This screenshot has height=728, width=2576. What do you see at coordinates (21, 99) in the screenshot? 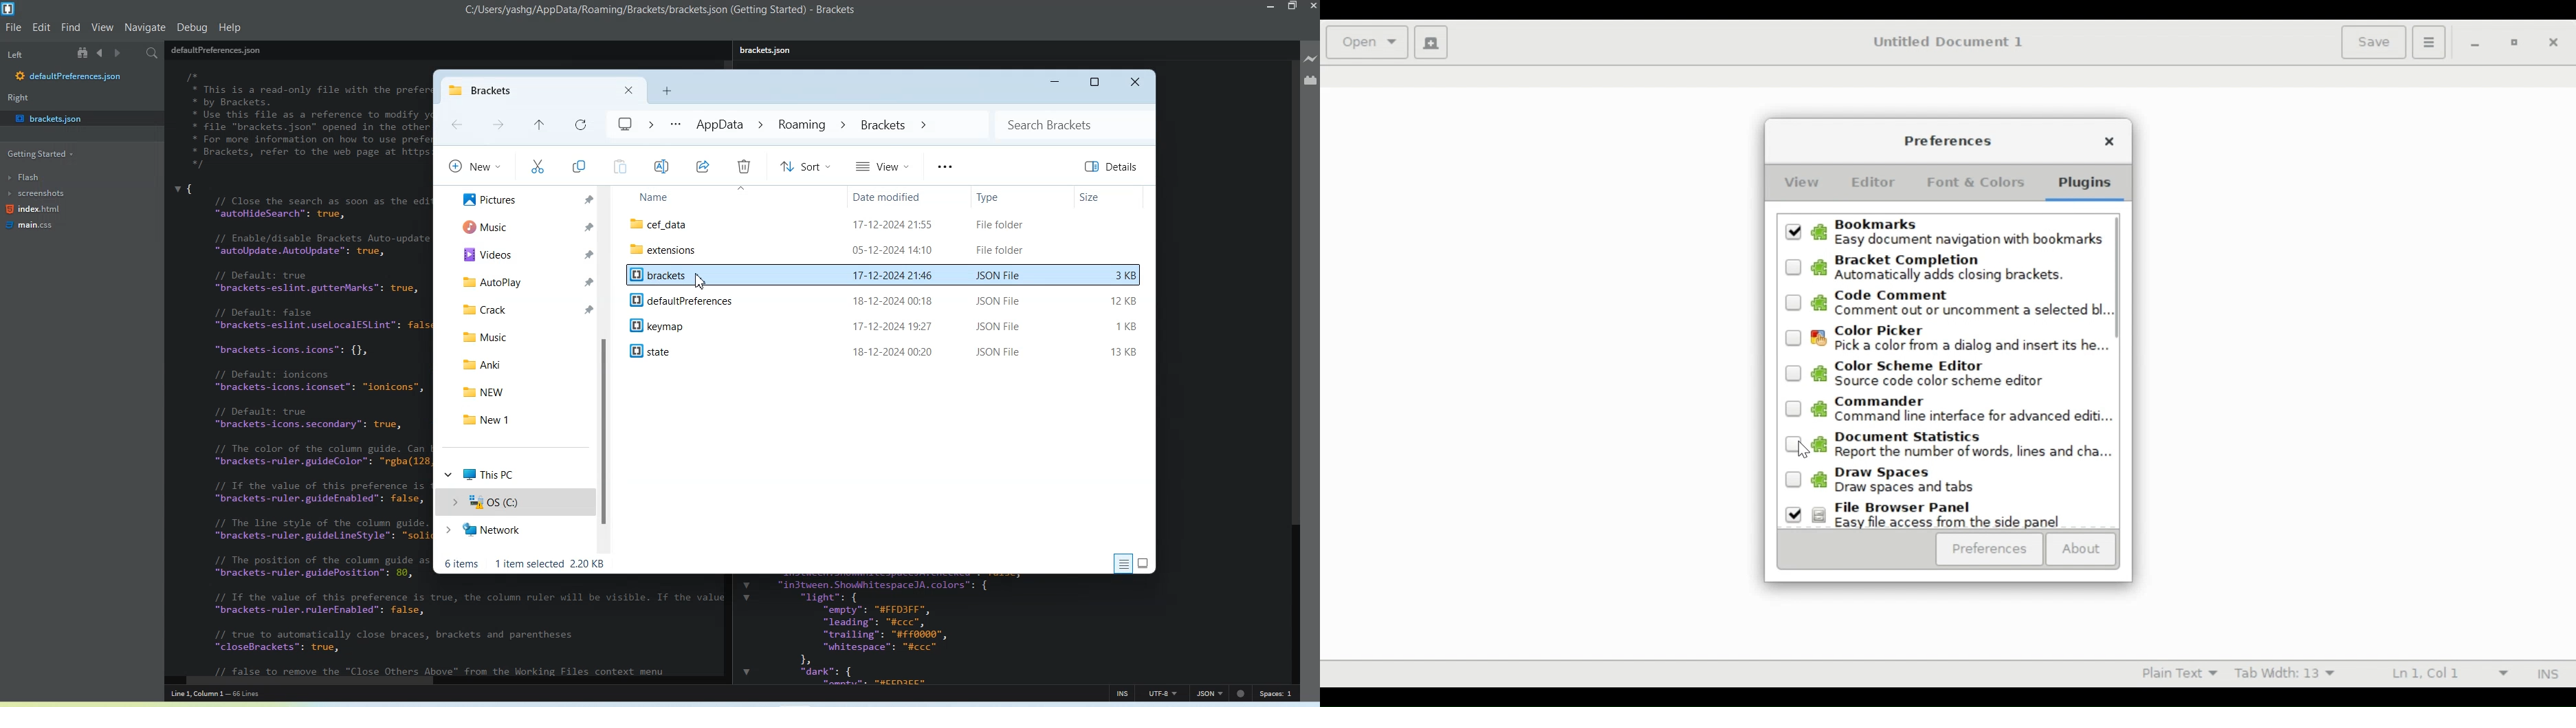
I see `Right window` at bounding box center [21, 99].